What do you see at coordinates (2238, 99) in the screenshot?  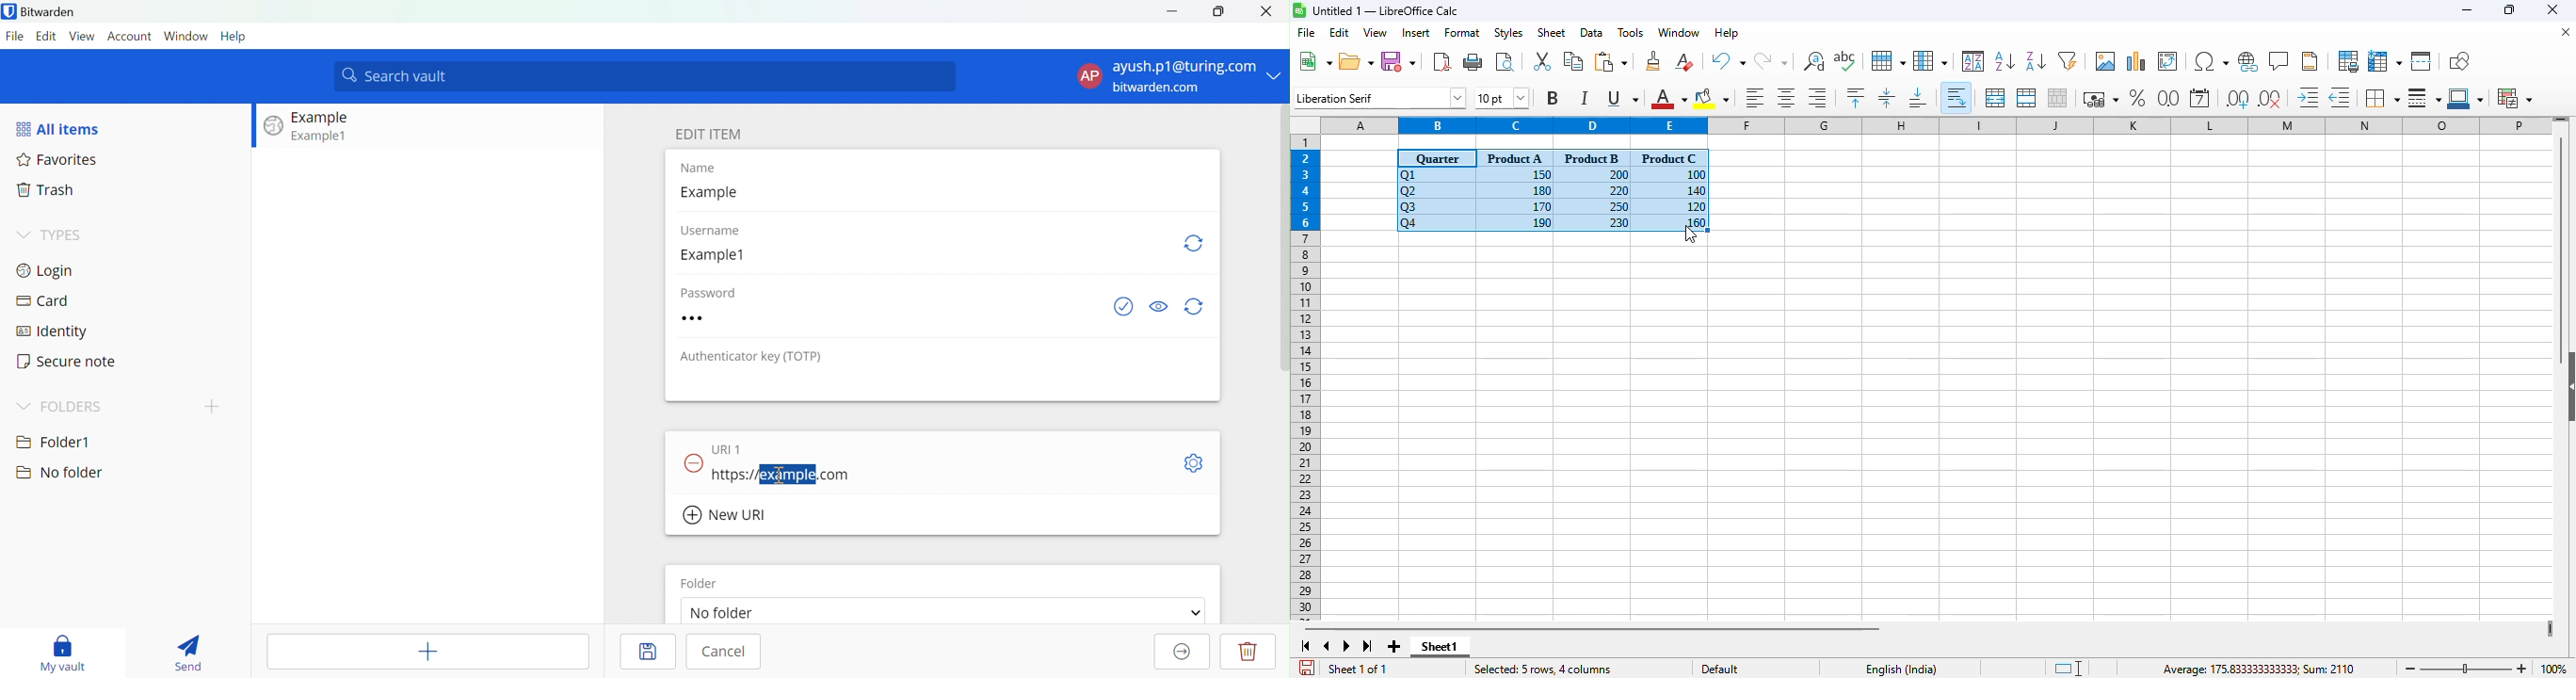 I see `add decimal` at bounding box center [2238, 99].